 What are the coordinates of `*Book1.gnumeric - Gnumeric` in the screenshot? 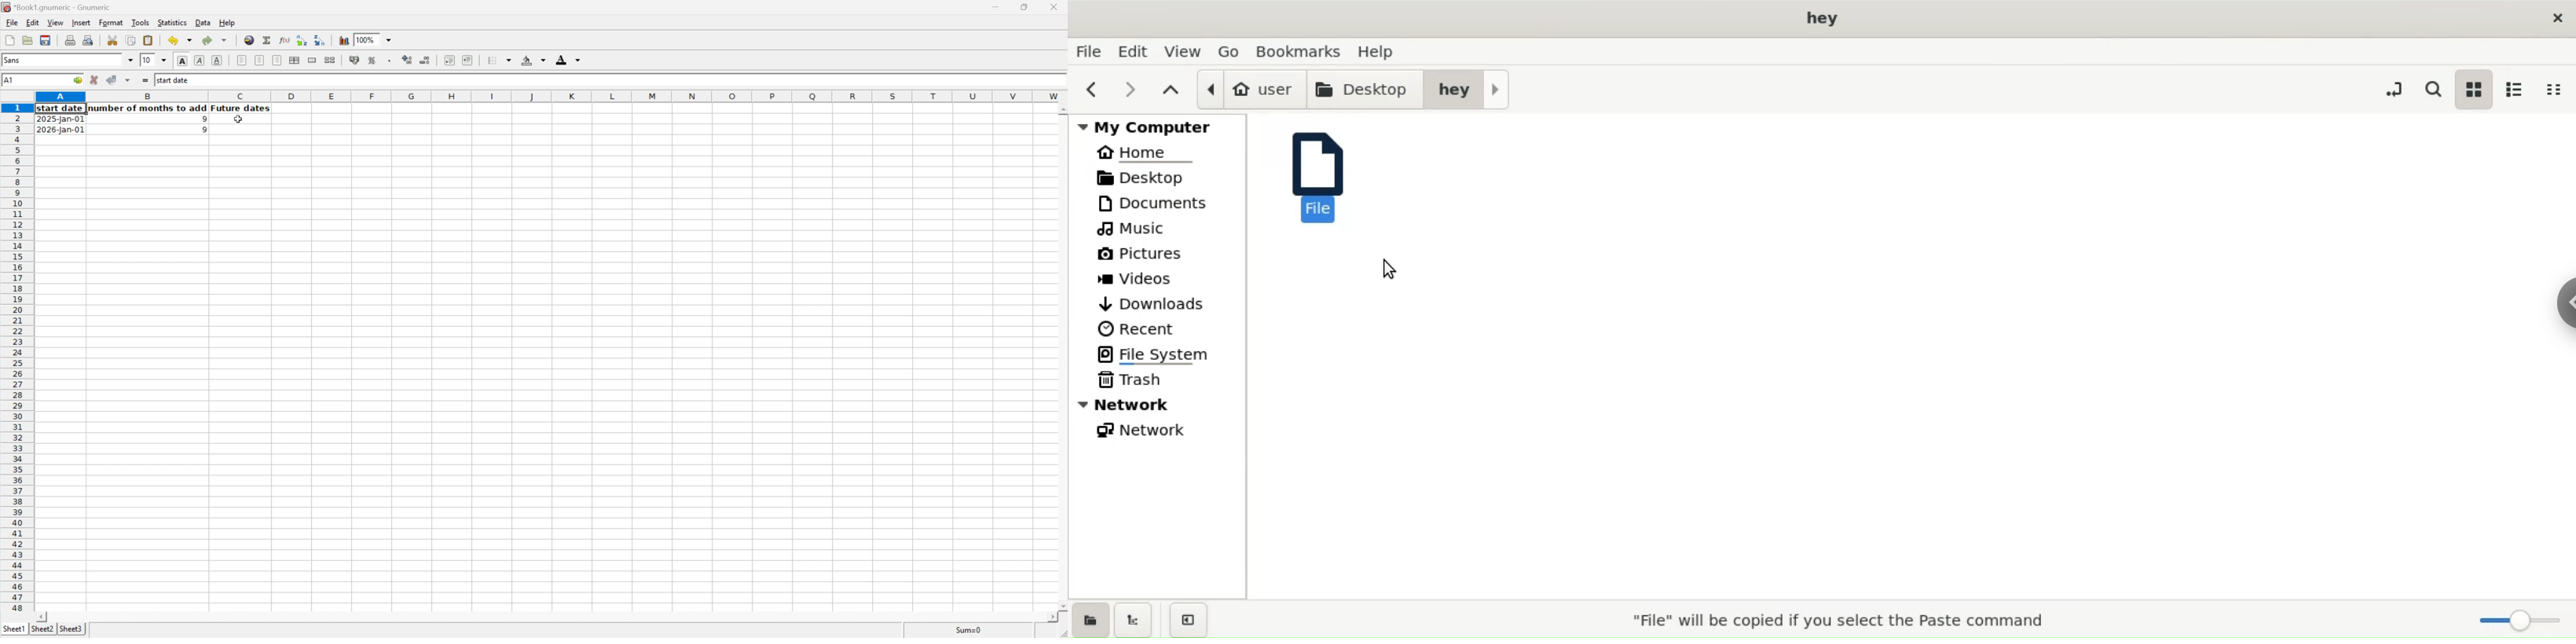 It's located at (58, 7).